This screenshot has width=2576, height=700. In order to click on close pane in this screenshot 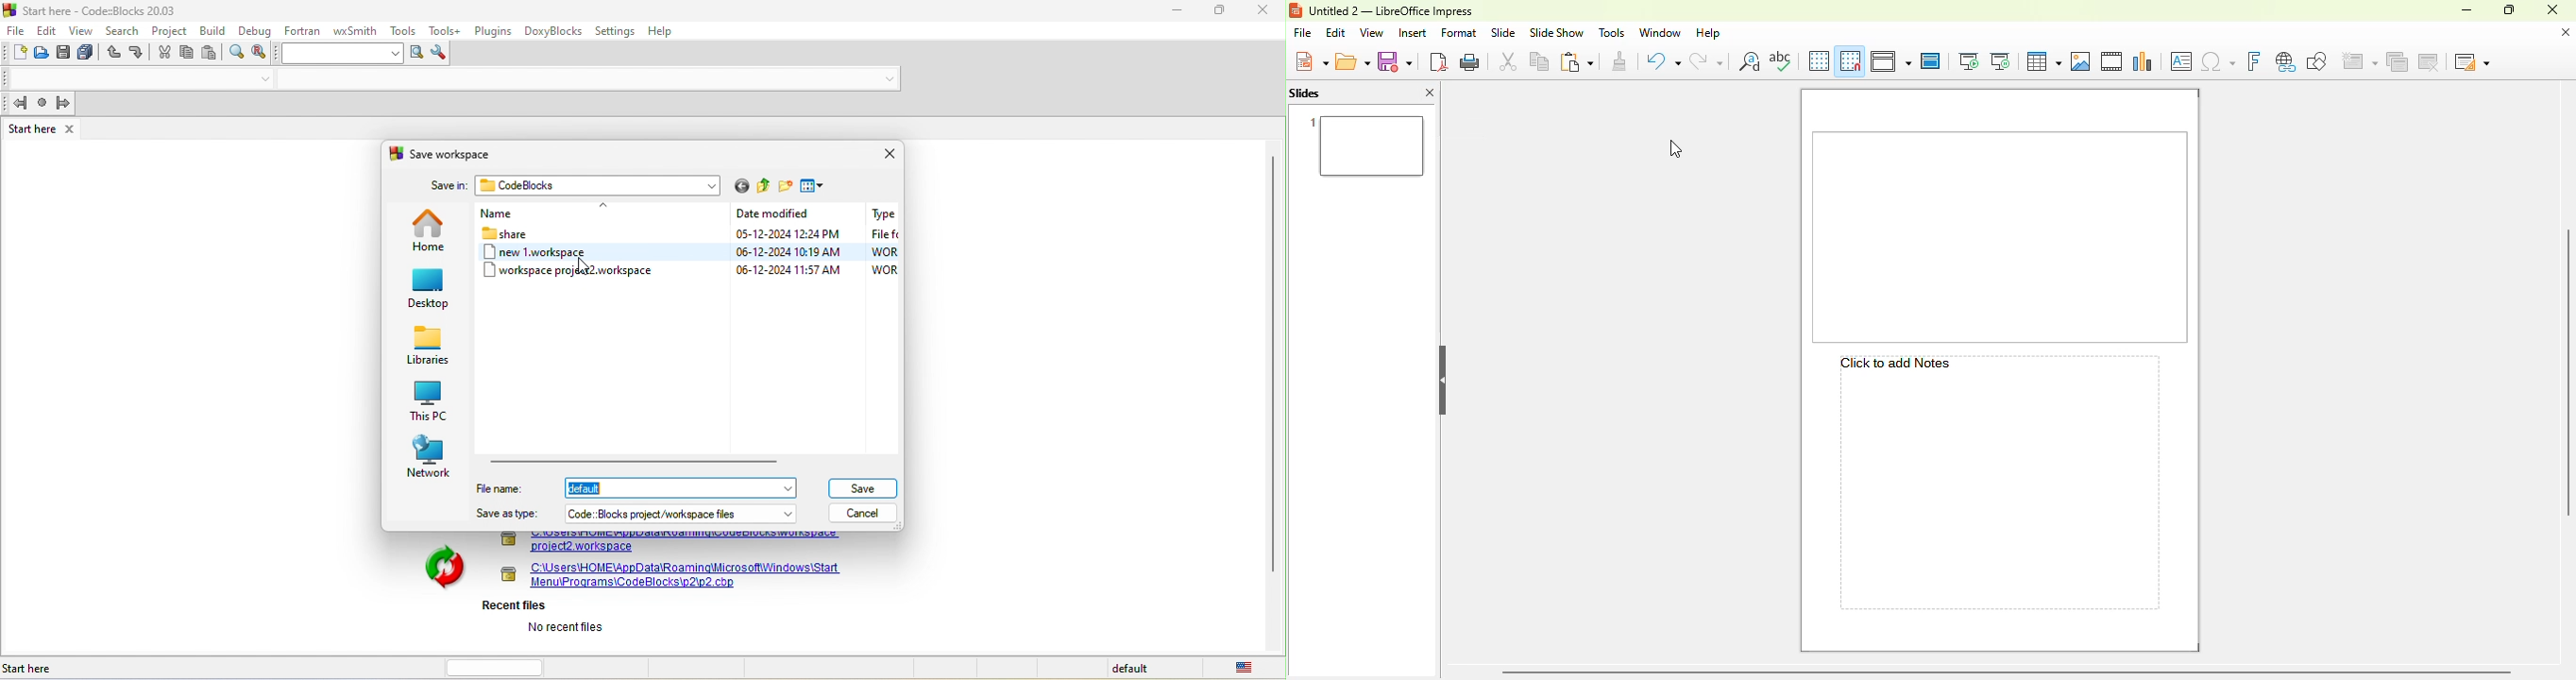, I will do `click(1431, 92)`.